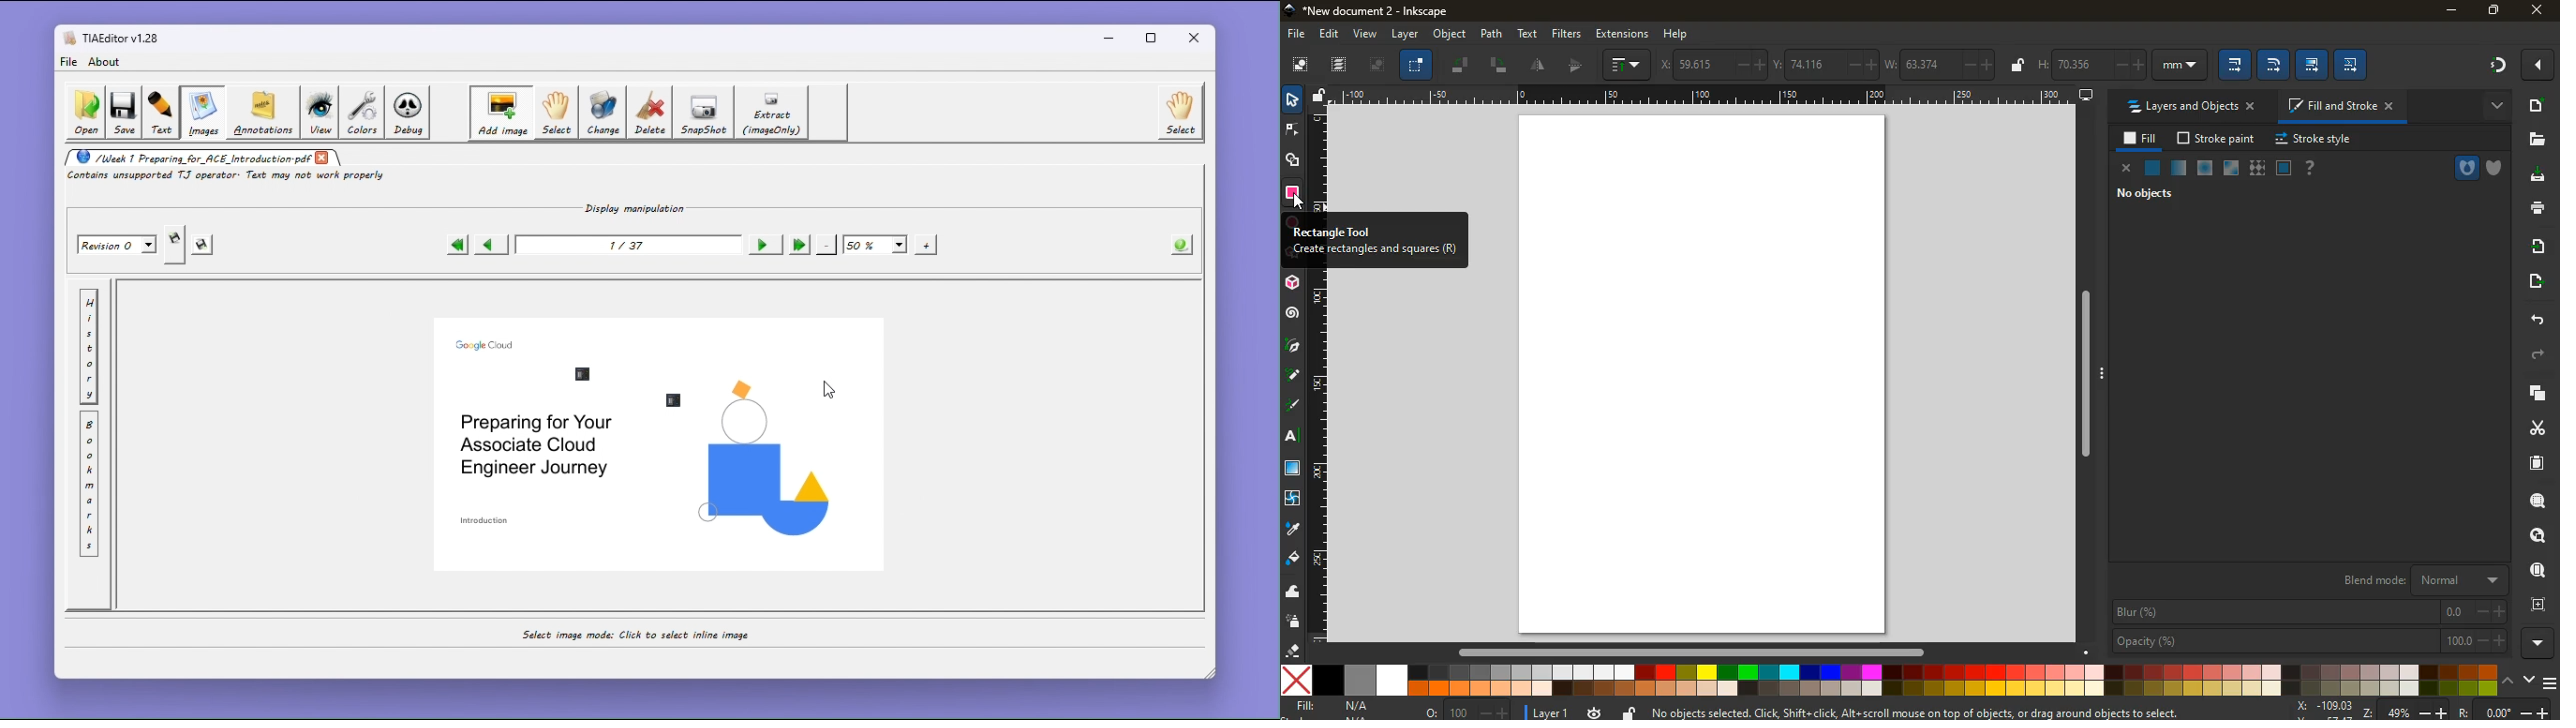 The image size is (2576, 728). Describe the element at coordinates (1539, 67) in the screenshot. I see `divide` at that location.